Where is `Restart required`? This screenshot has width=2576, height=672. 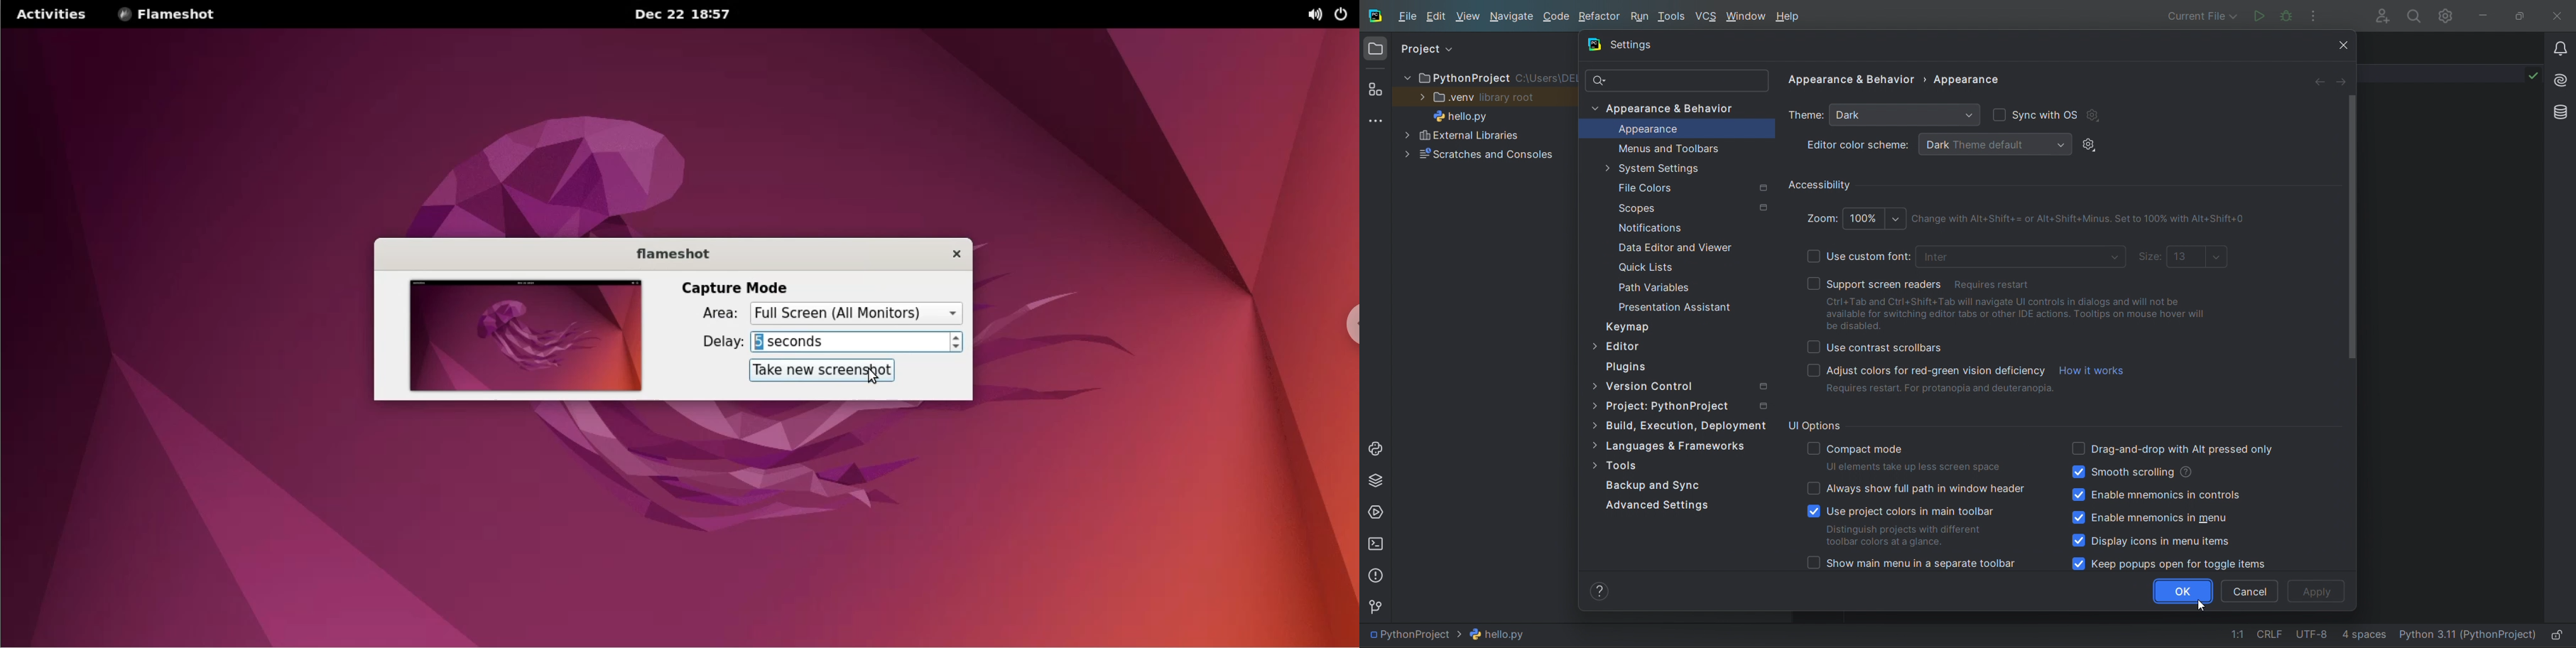
Restart required is located at coordinates (1995, 283).